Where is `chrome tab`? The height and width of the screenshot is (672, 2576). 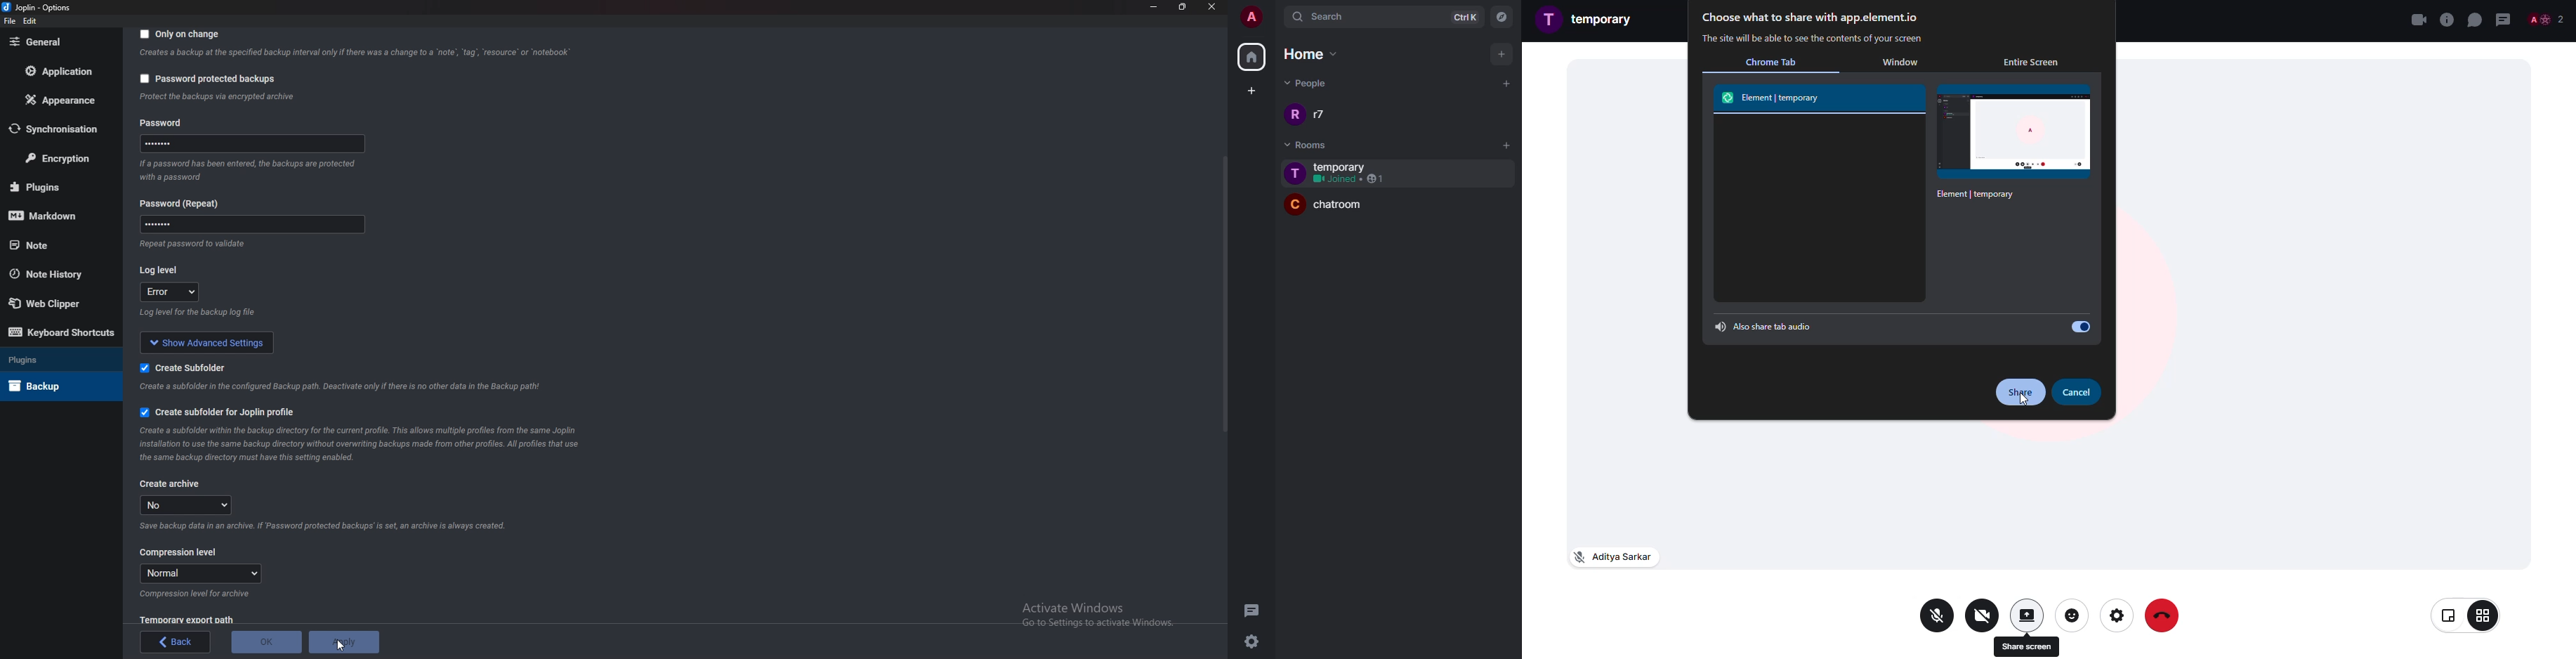
chrome tab is located at coordinates (1770, 62).